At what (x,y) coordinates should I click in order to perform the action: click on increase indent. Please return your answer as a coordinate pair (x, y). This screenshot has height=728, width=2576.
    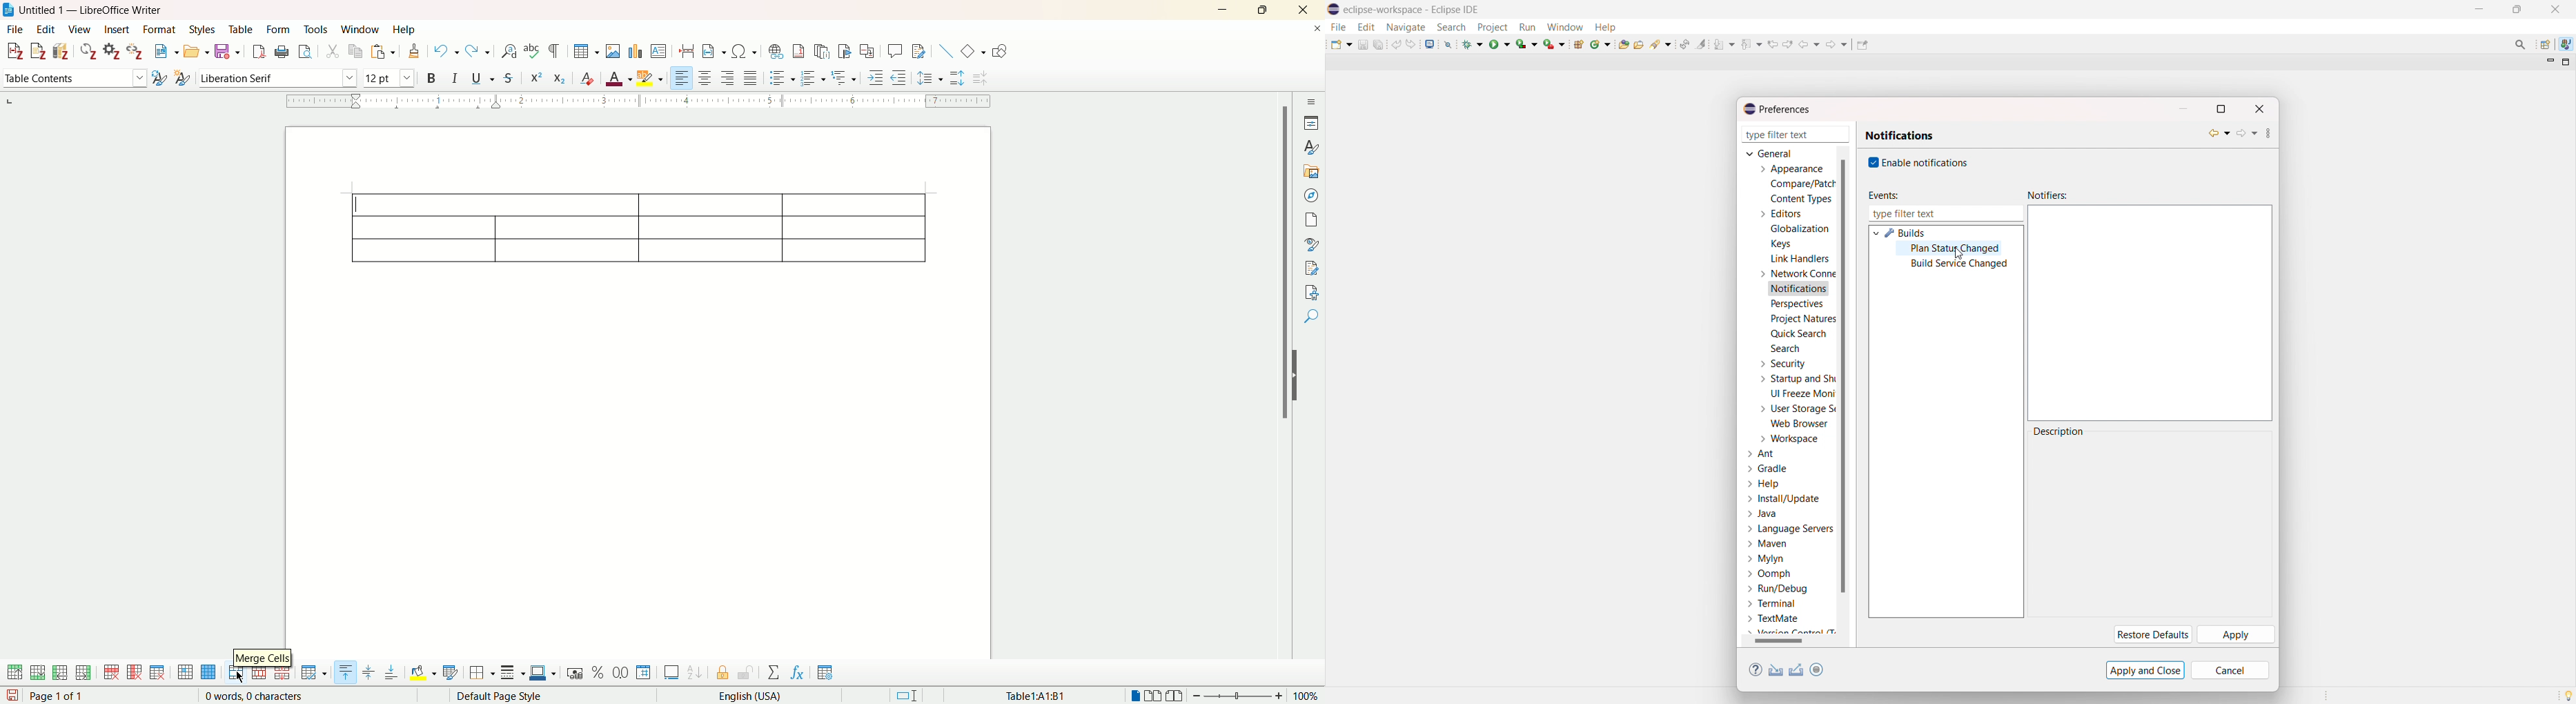
    Looking at the image, I should click on (875, 78).